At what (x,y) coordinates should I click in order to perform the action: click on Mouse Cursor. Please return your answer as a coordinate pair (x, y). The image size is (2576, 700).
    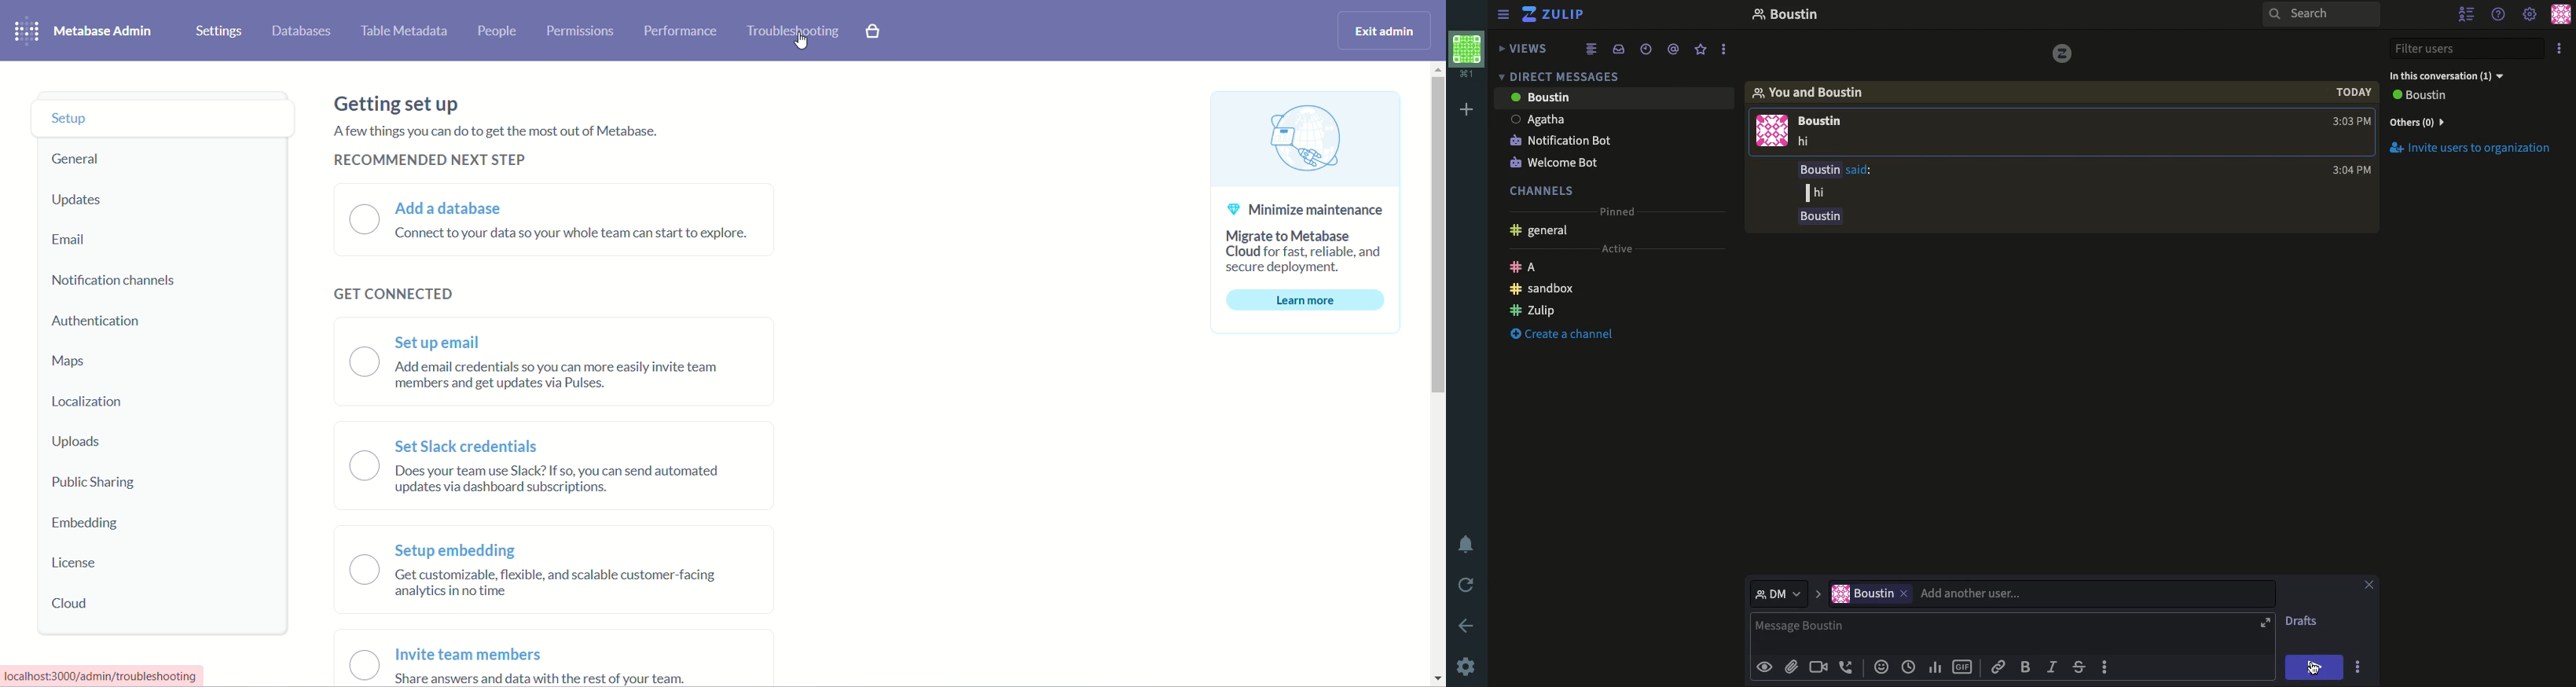
    Looking at the image, I should click on (2320, 670).